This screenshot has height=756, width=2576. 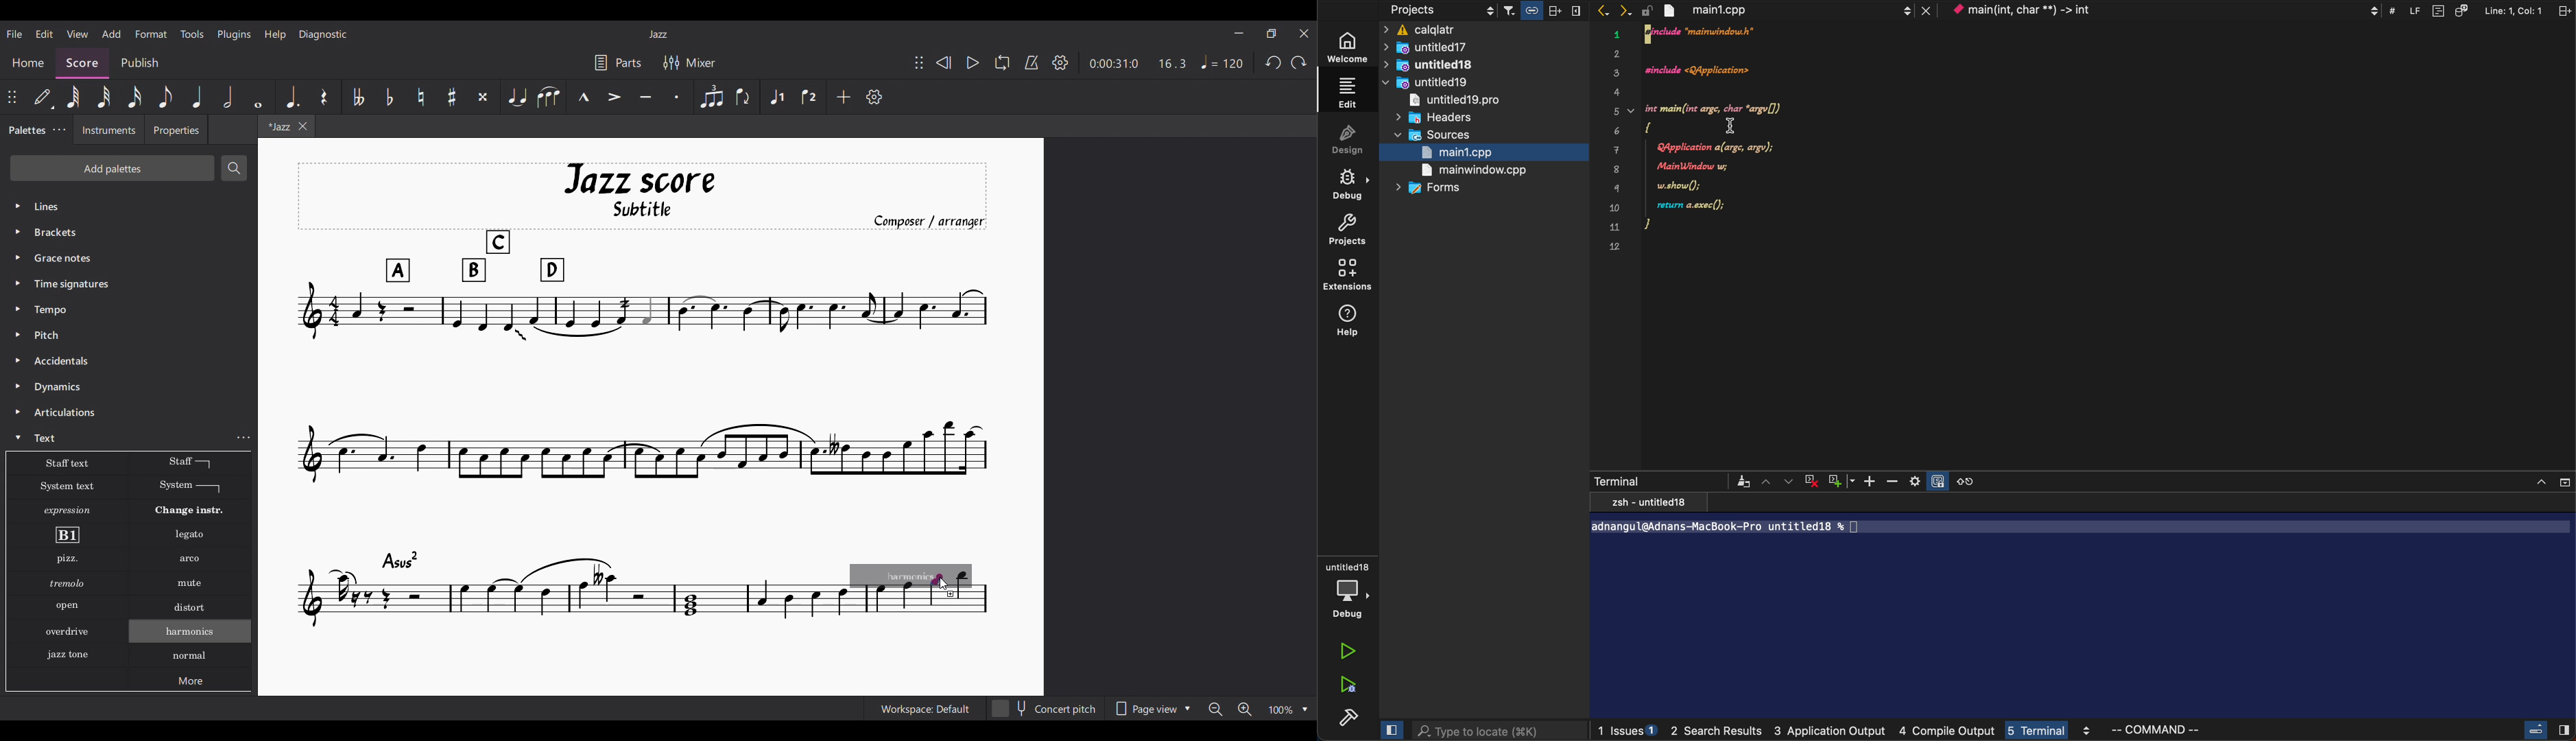 I want to click on Text options, so click(x=65, y=463).